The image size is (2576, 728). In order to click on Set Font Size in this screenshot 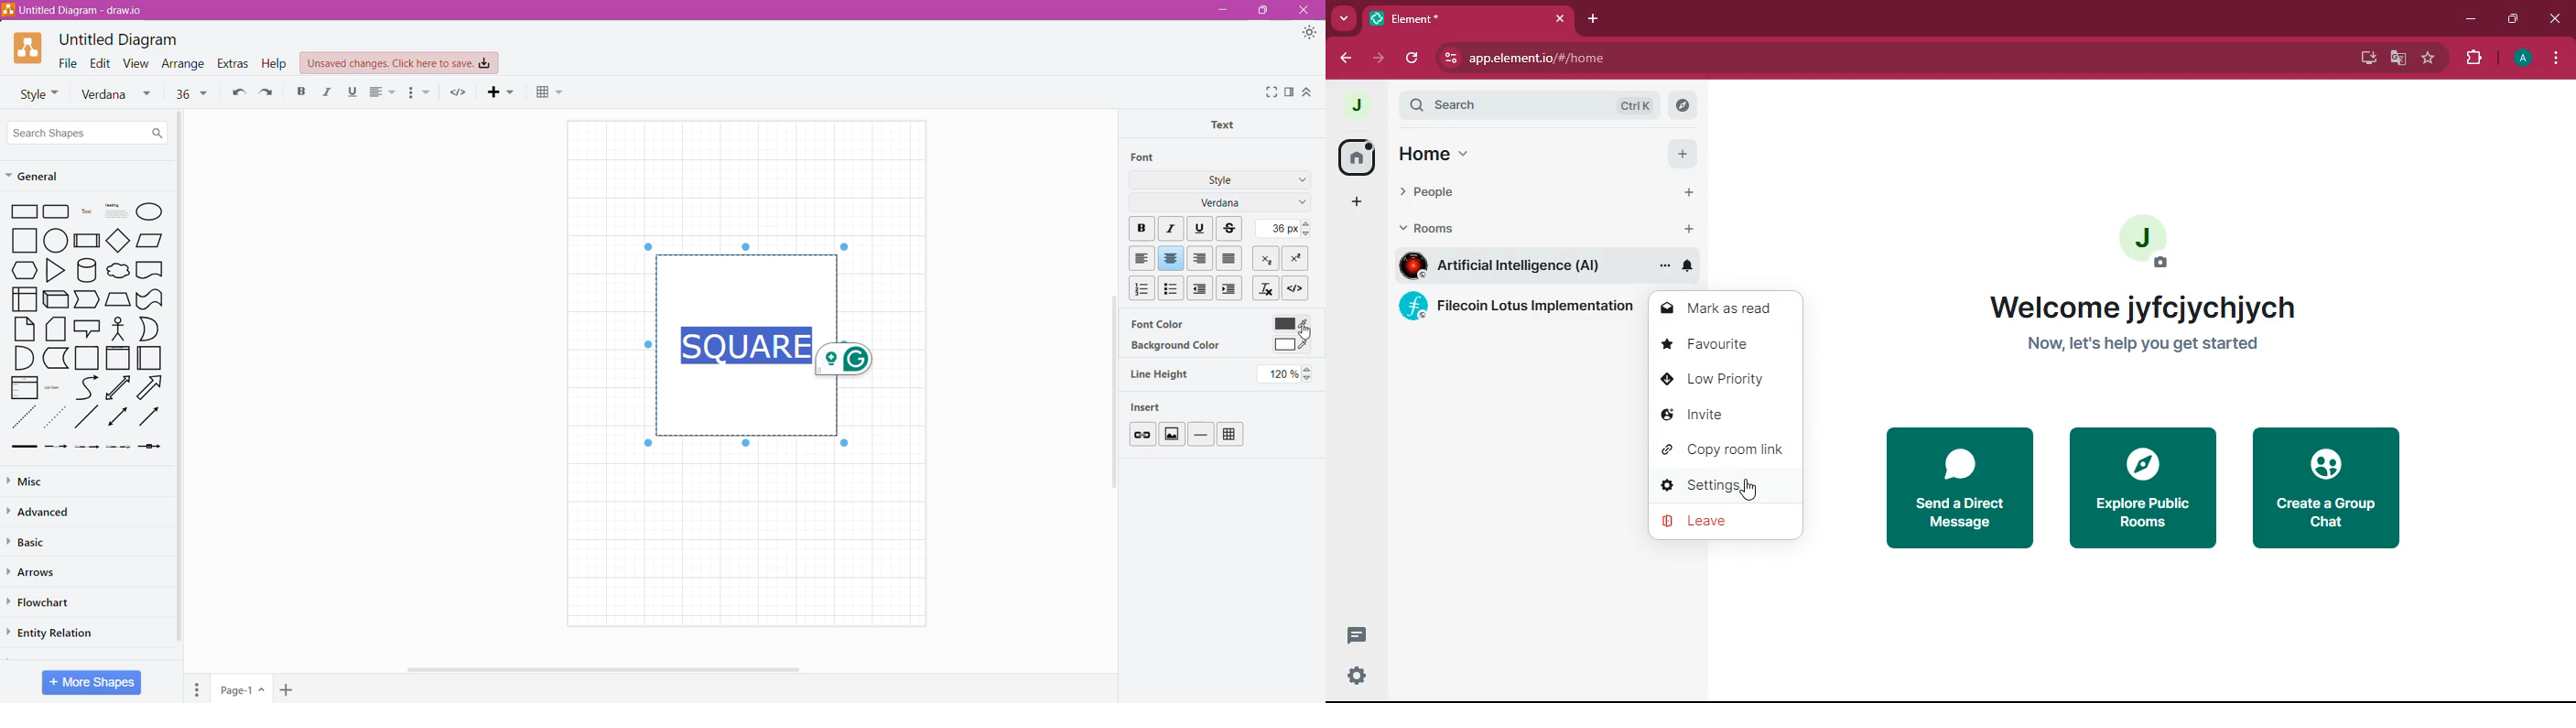, I will do `click(1282, 228)`.